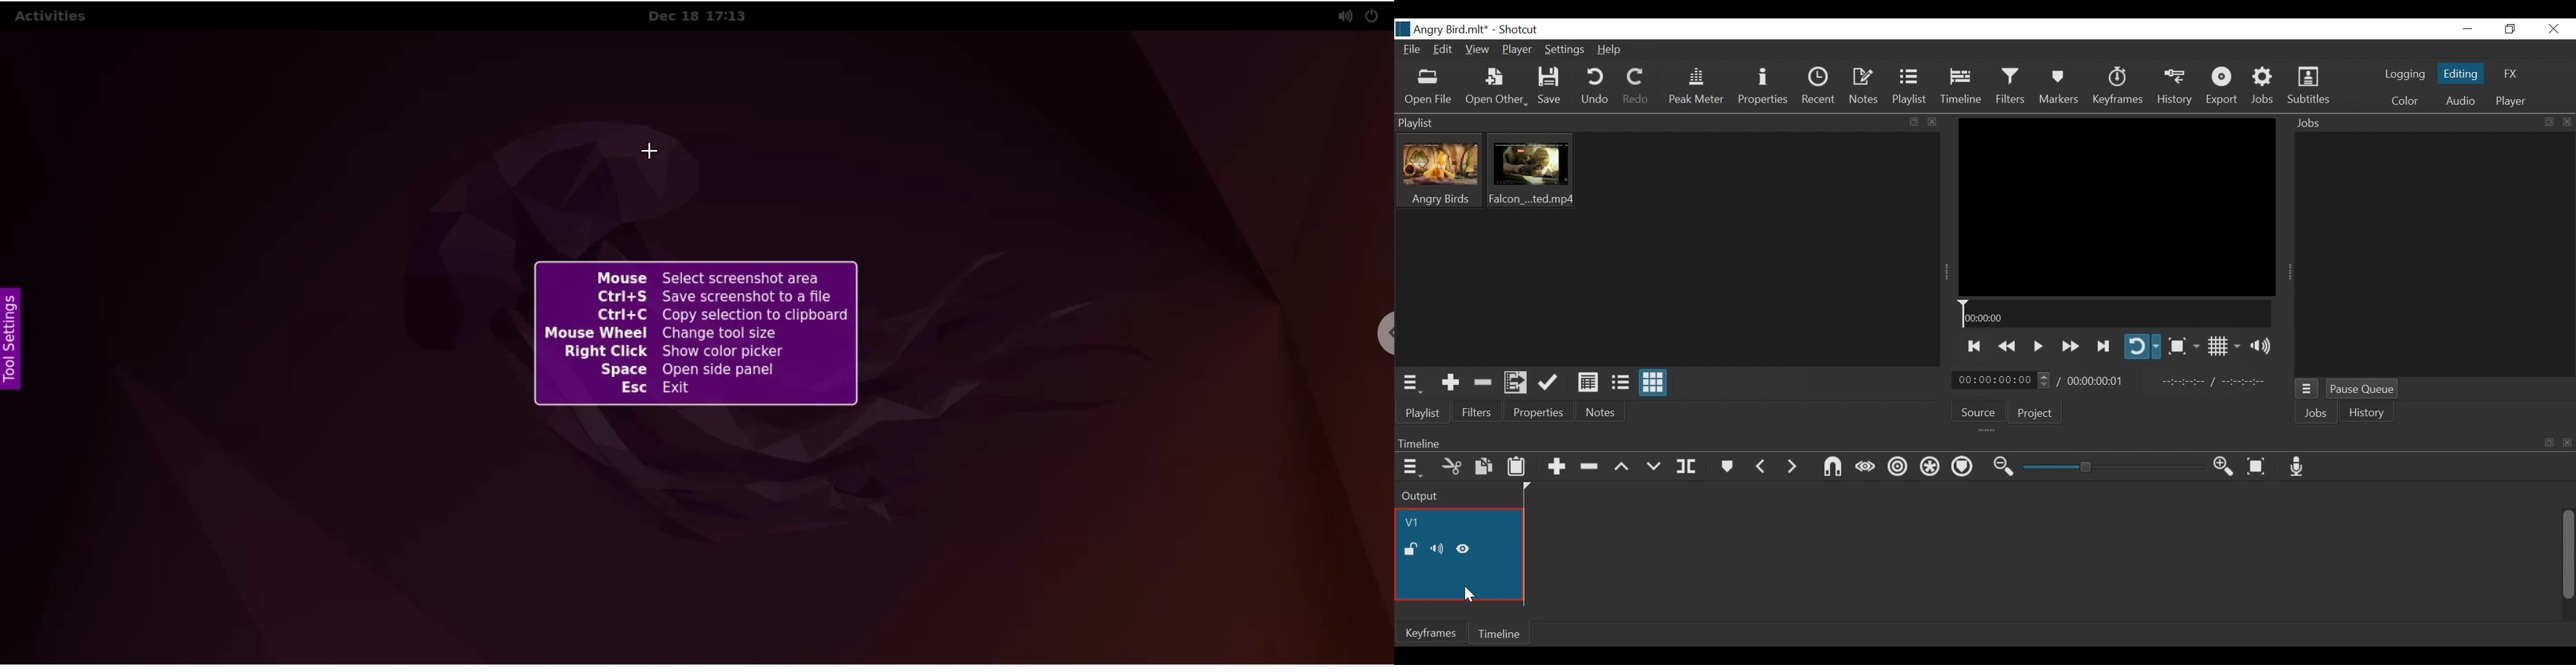 This screenshot has height=672, width=2576. I want to click on Shotcut, so click(1519, 30).